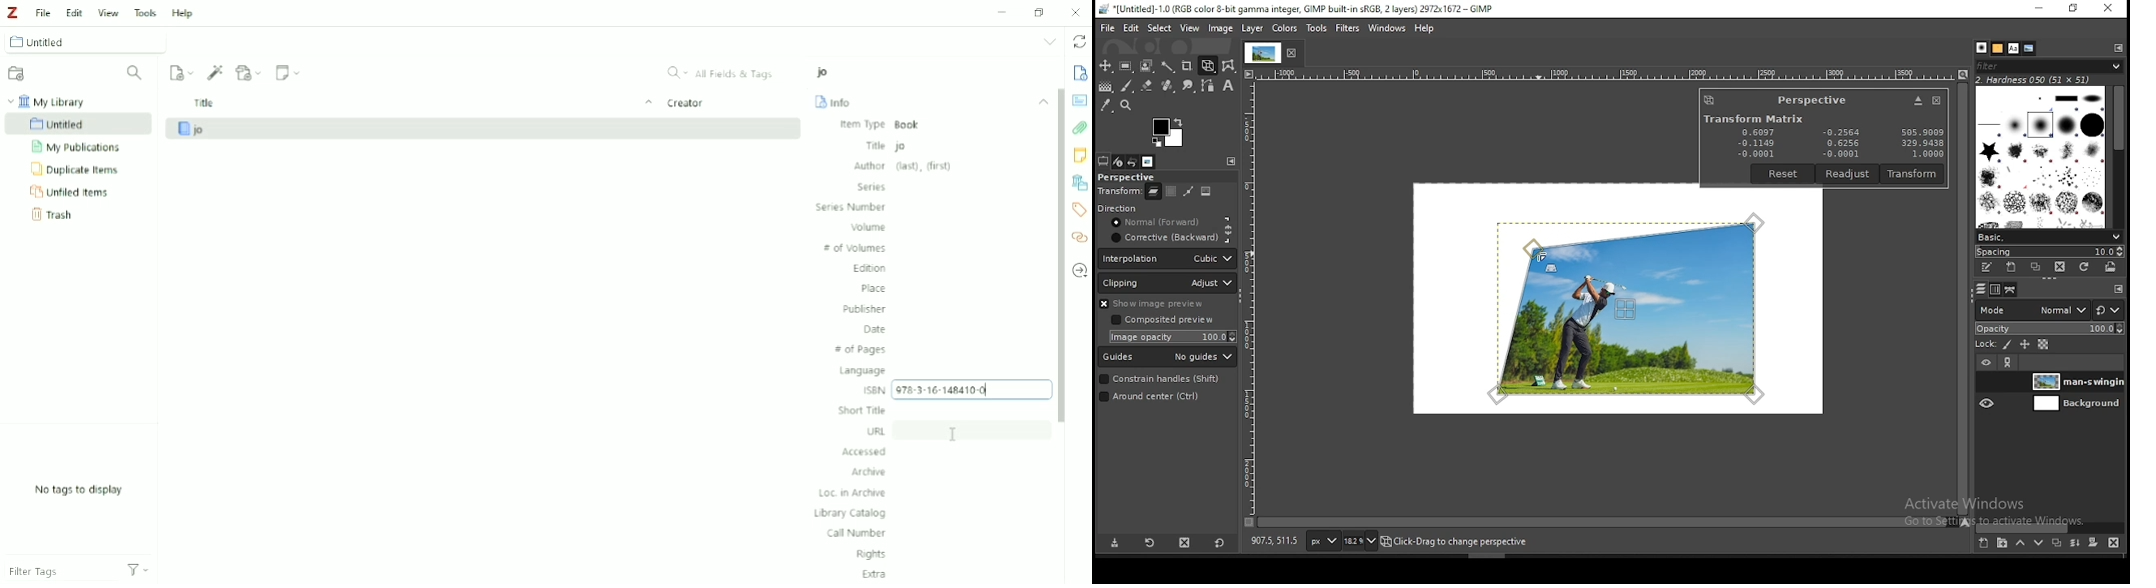  Describe the element at coordinates (2075, 381) in the screenshot. I see `layer ` at that location.